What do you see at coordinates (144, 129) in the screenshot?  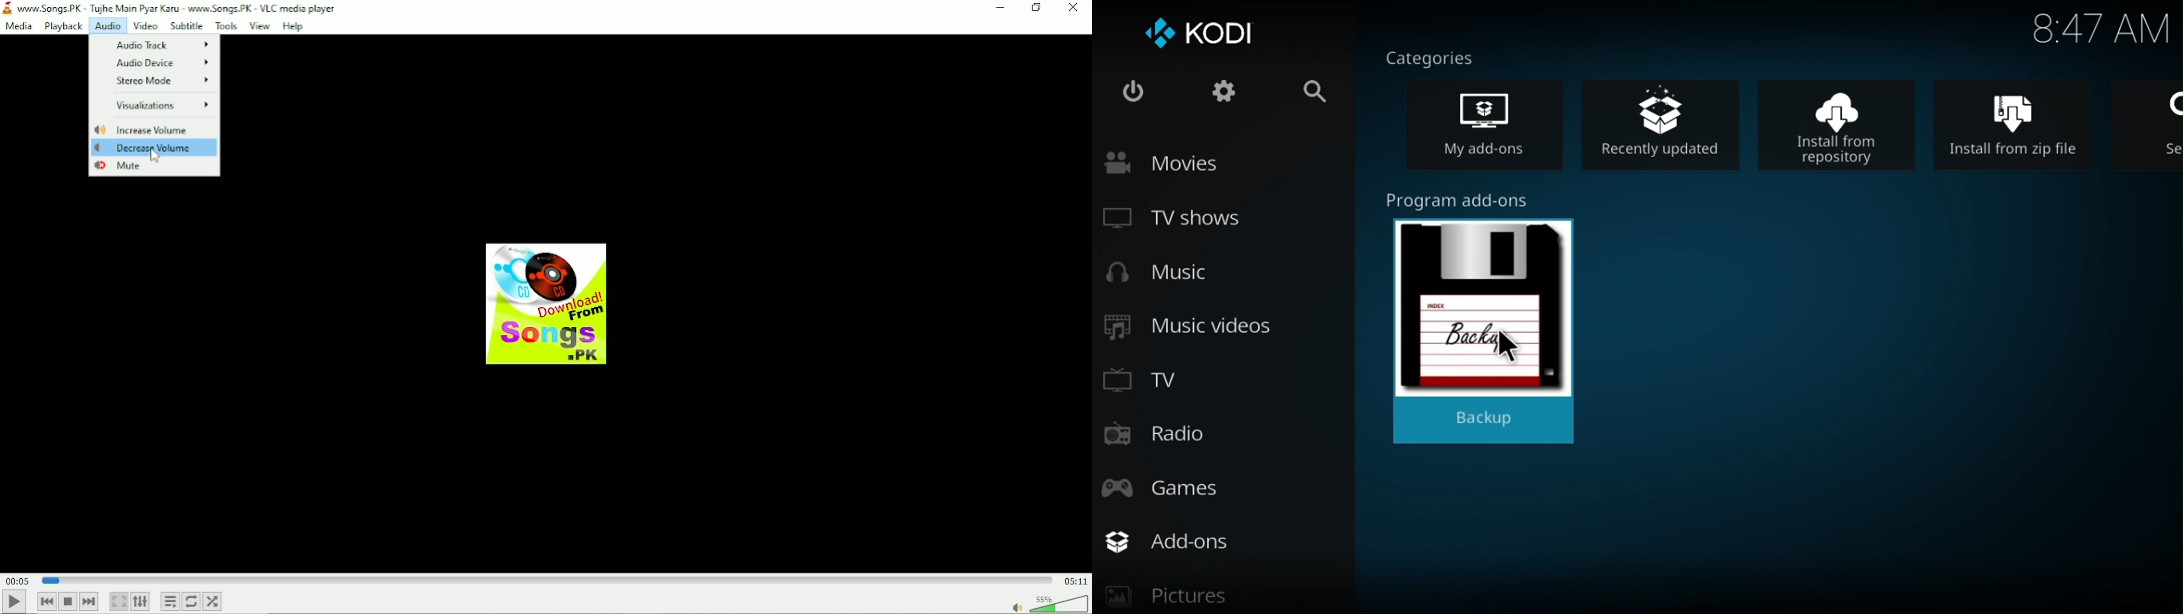 I see `Increase volume` at bounding box center [144, 129].